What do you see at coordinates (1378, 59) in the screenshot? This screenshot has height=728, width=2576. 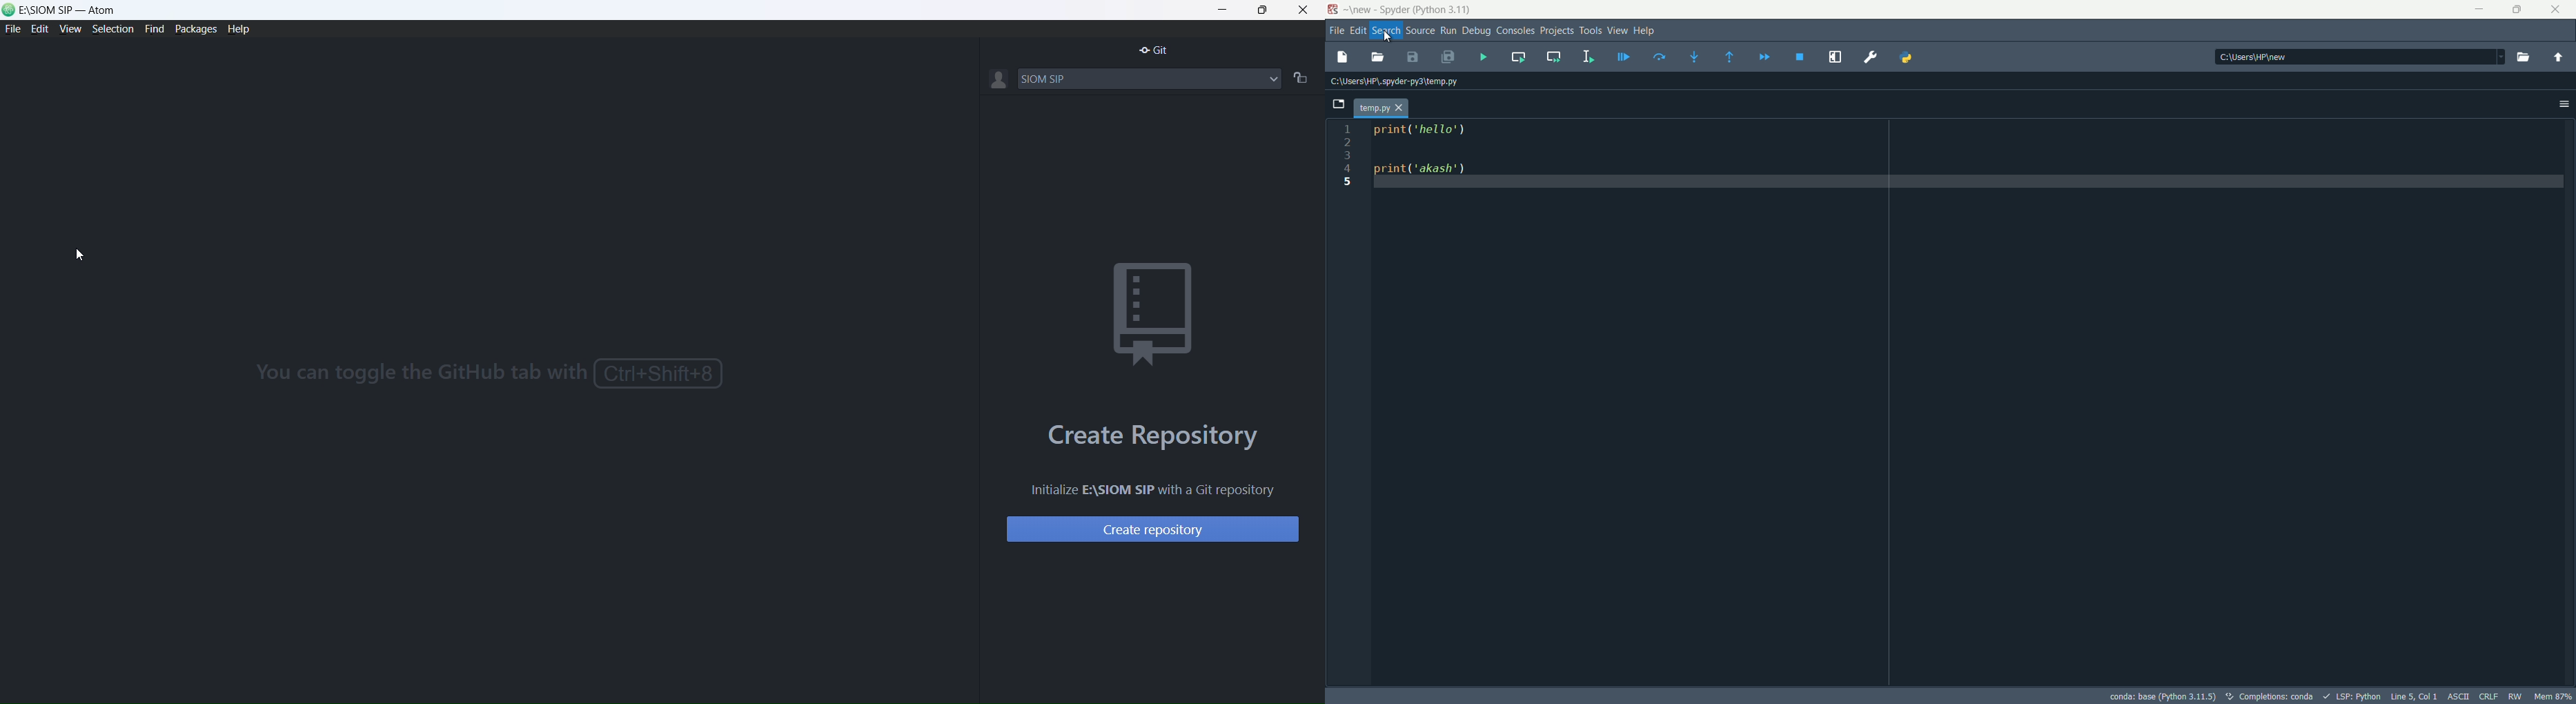 I see `open file` at bounding box center [1378, 59].